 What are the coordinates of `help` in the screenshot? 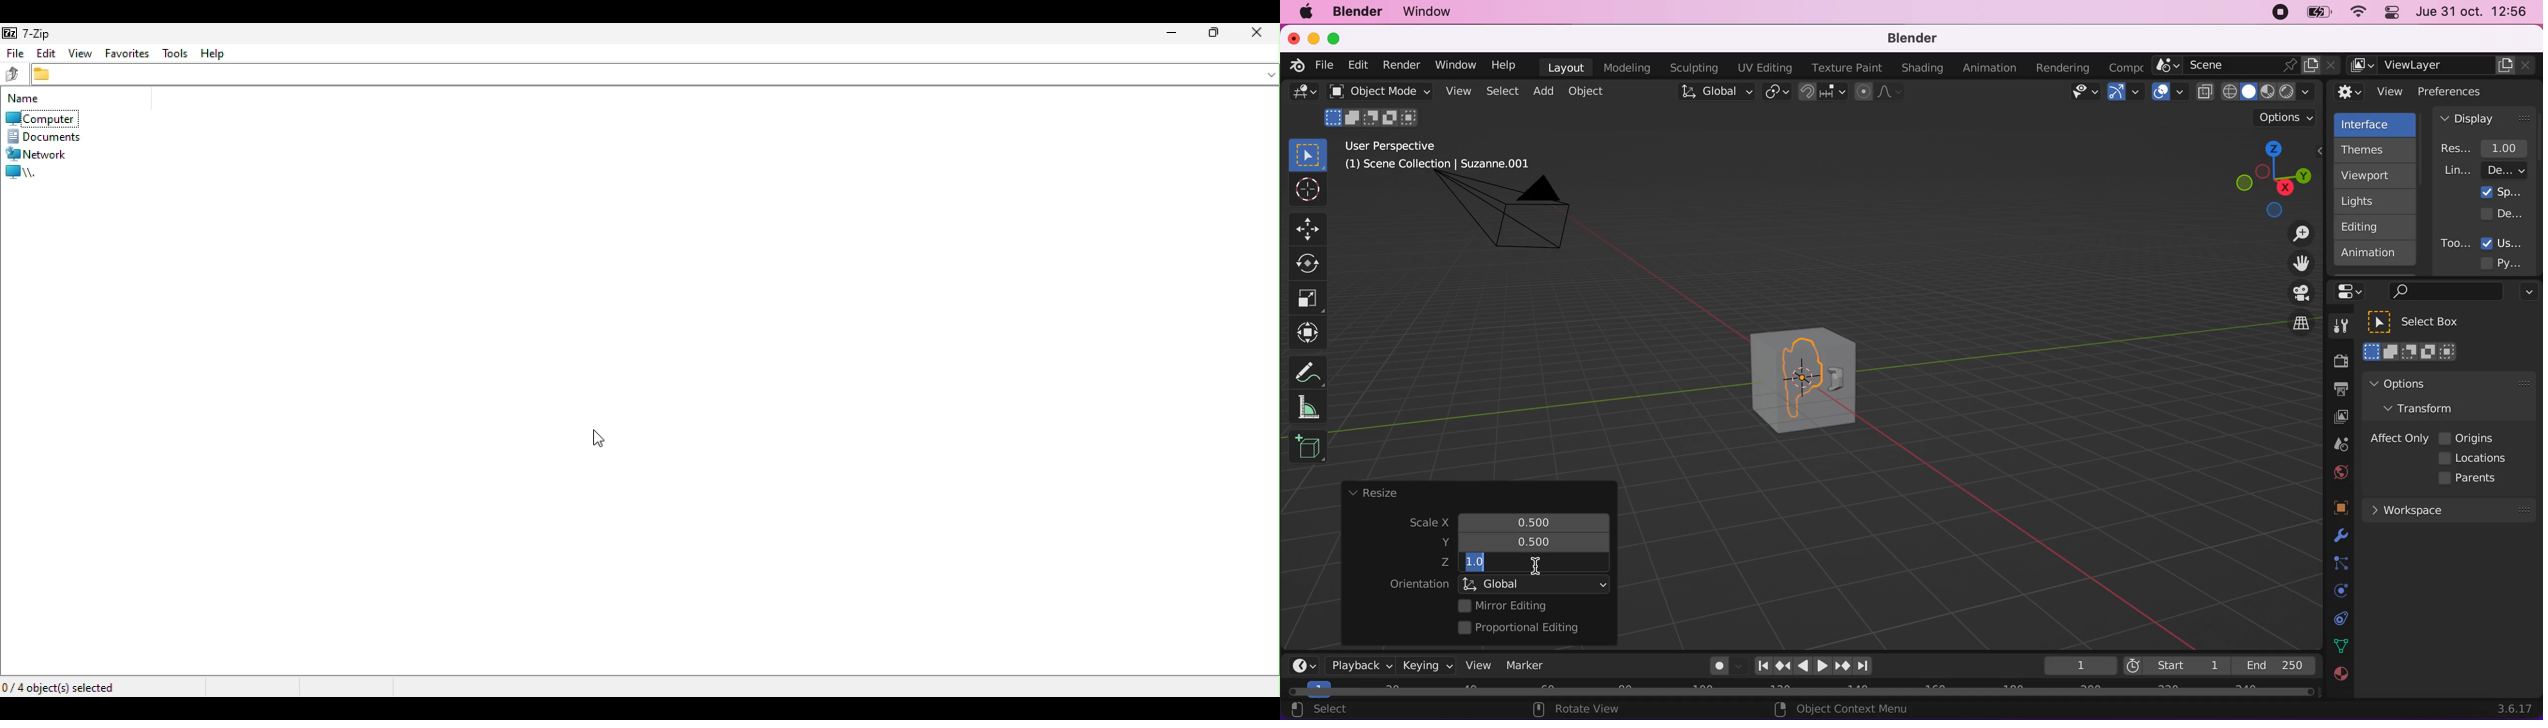 It's located at (1504, 64).